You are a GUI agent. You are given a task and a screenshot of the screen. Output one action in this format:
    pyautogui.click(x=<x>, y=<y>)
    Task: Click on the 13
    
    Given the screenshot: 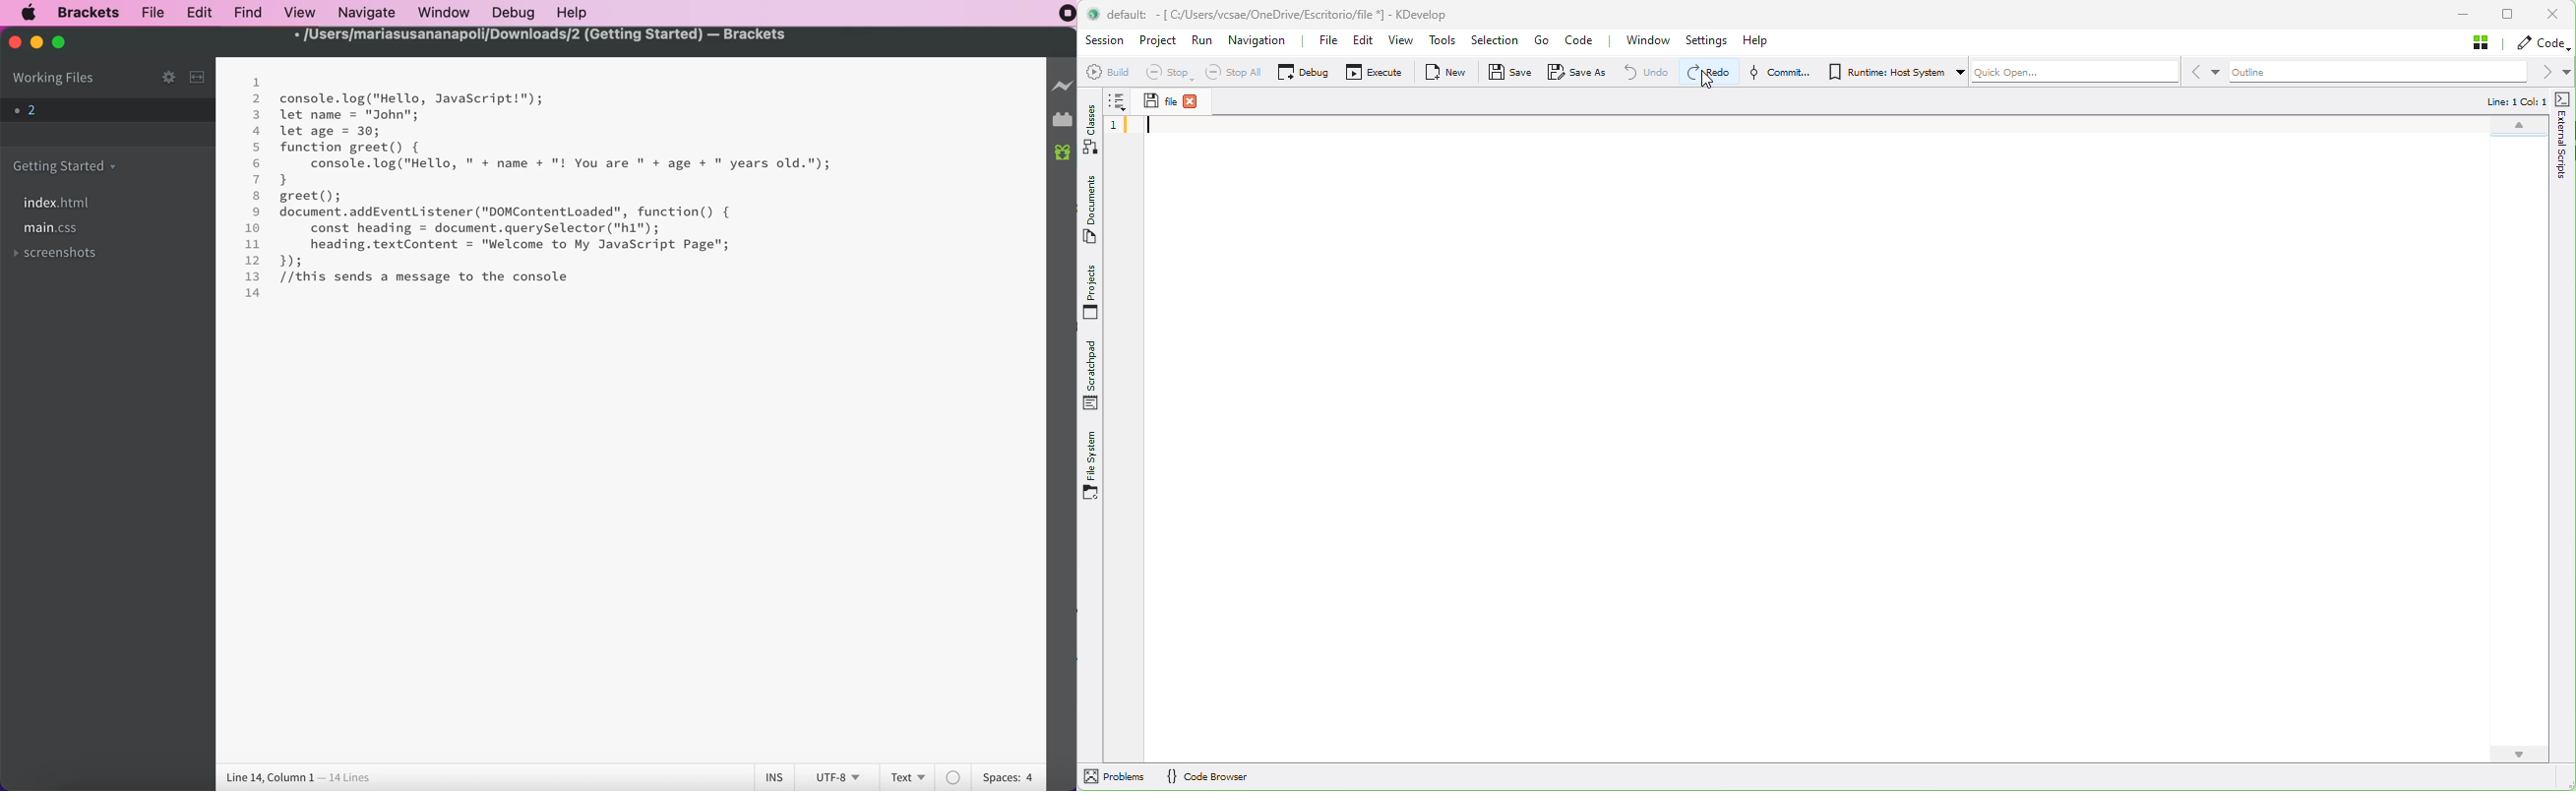 What is the action you would take?
    pyautogui.click(x=253, y=276)
    